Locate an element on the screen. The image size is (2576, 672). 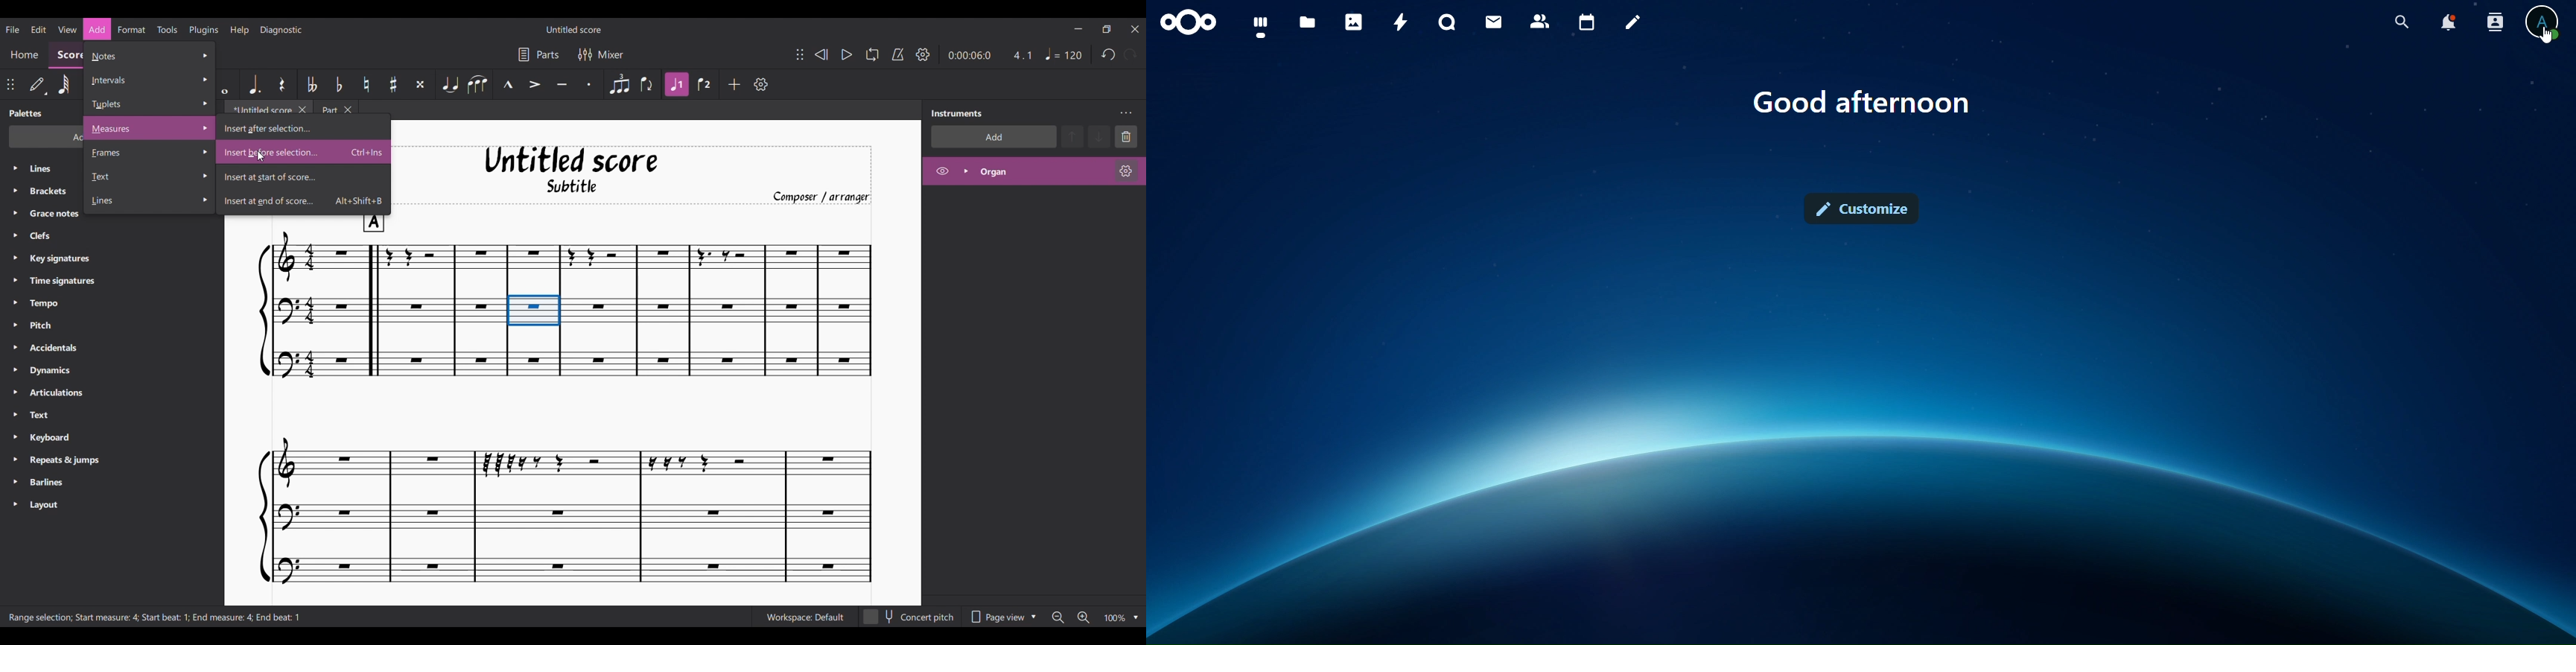
Panel title is located at coordinates (25, 113).